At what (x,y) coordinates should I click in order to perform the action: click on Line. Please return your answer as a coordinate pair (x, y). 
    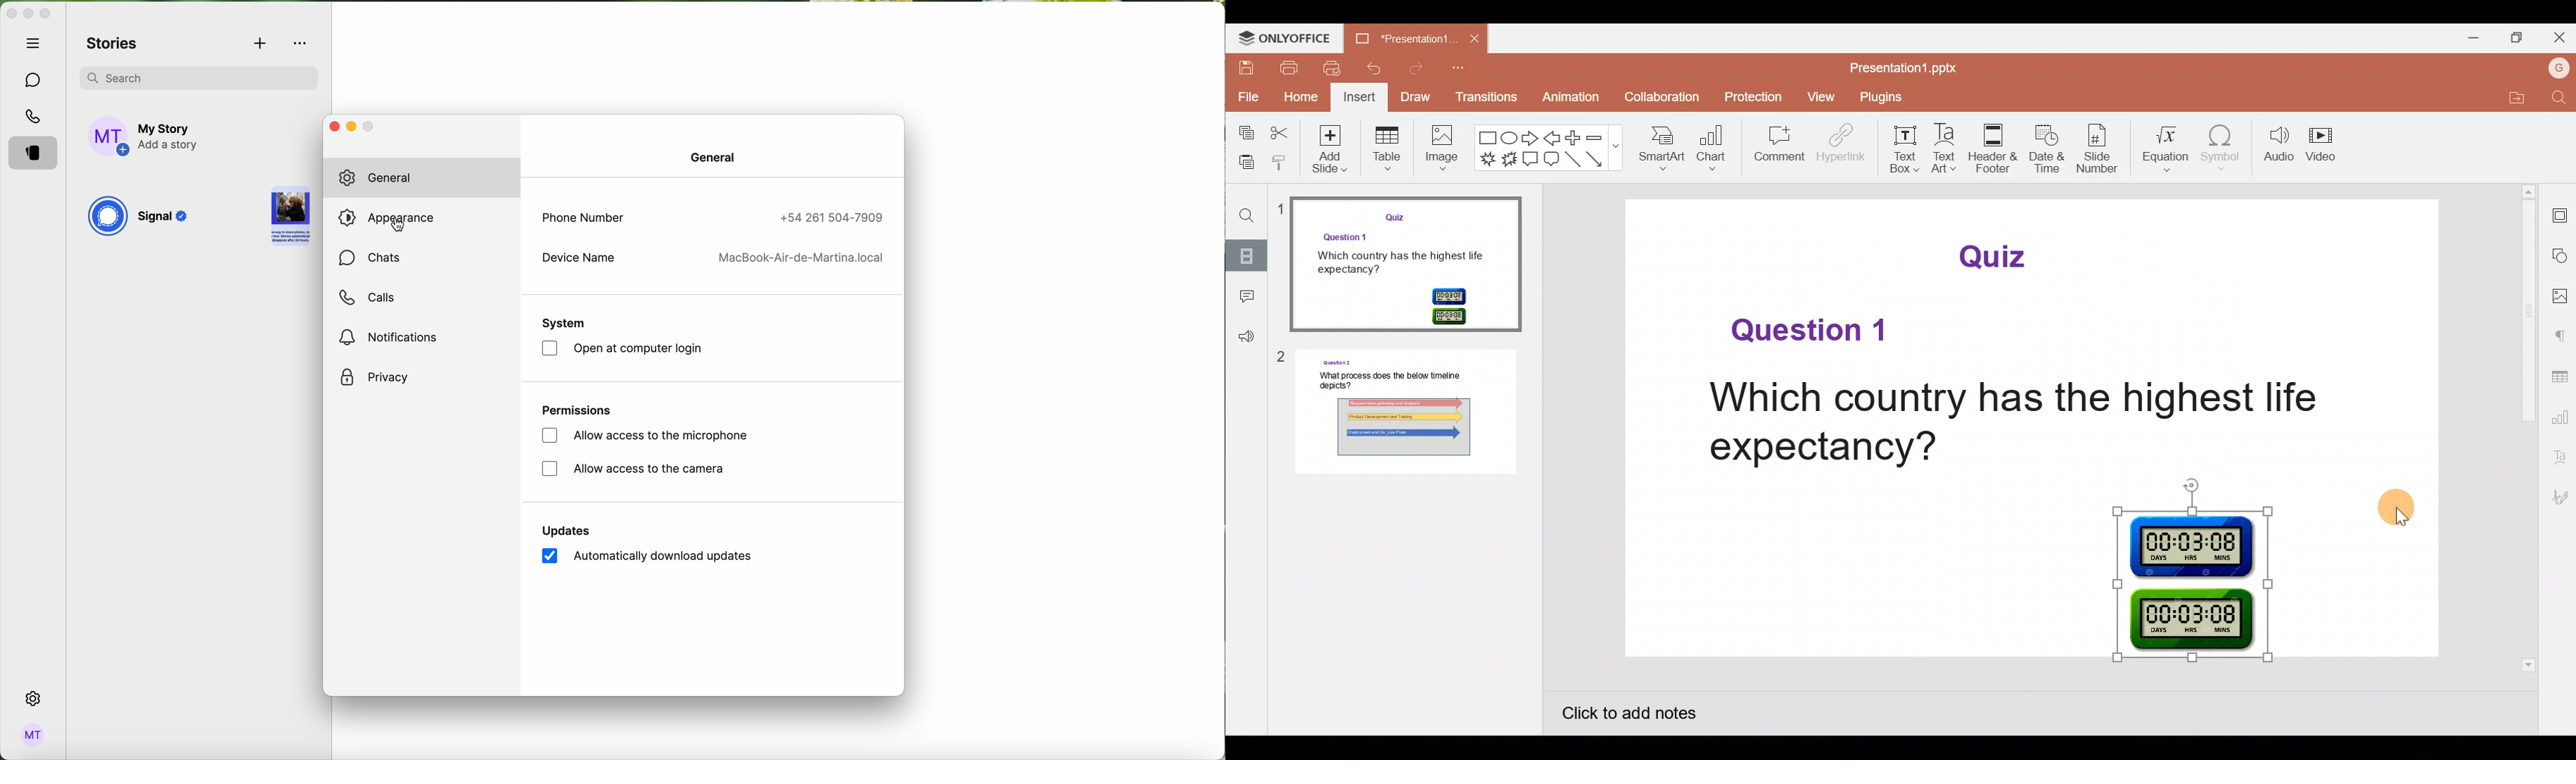
    Looking at the image, I should click on (1572, 160).